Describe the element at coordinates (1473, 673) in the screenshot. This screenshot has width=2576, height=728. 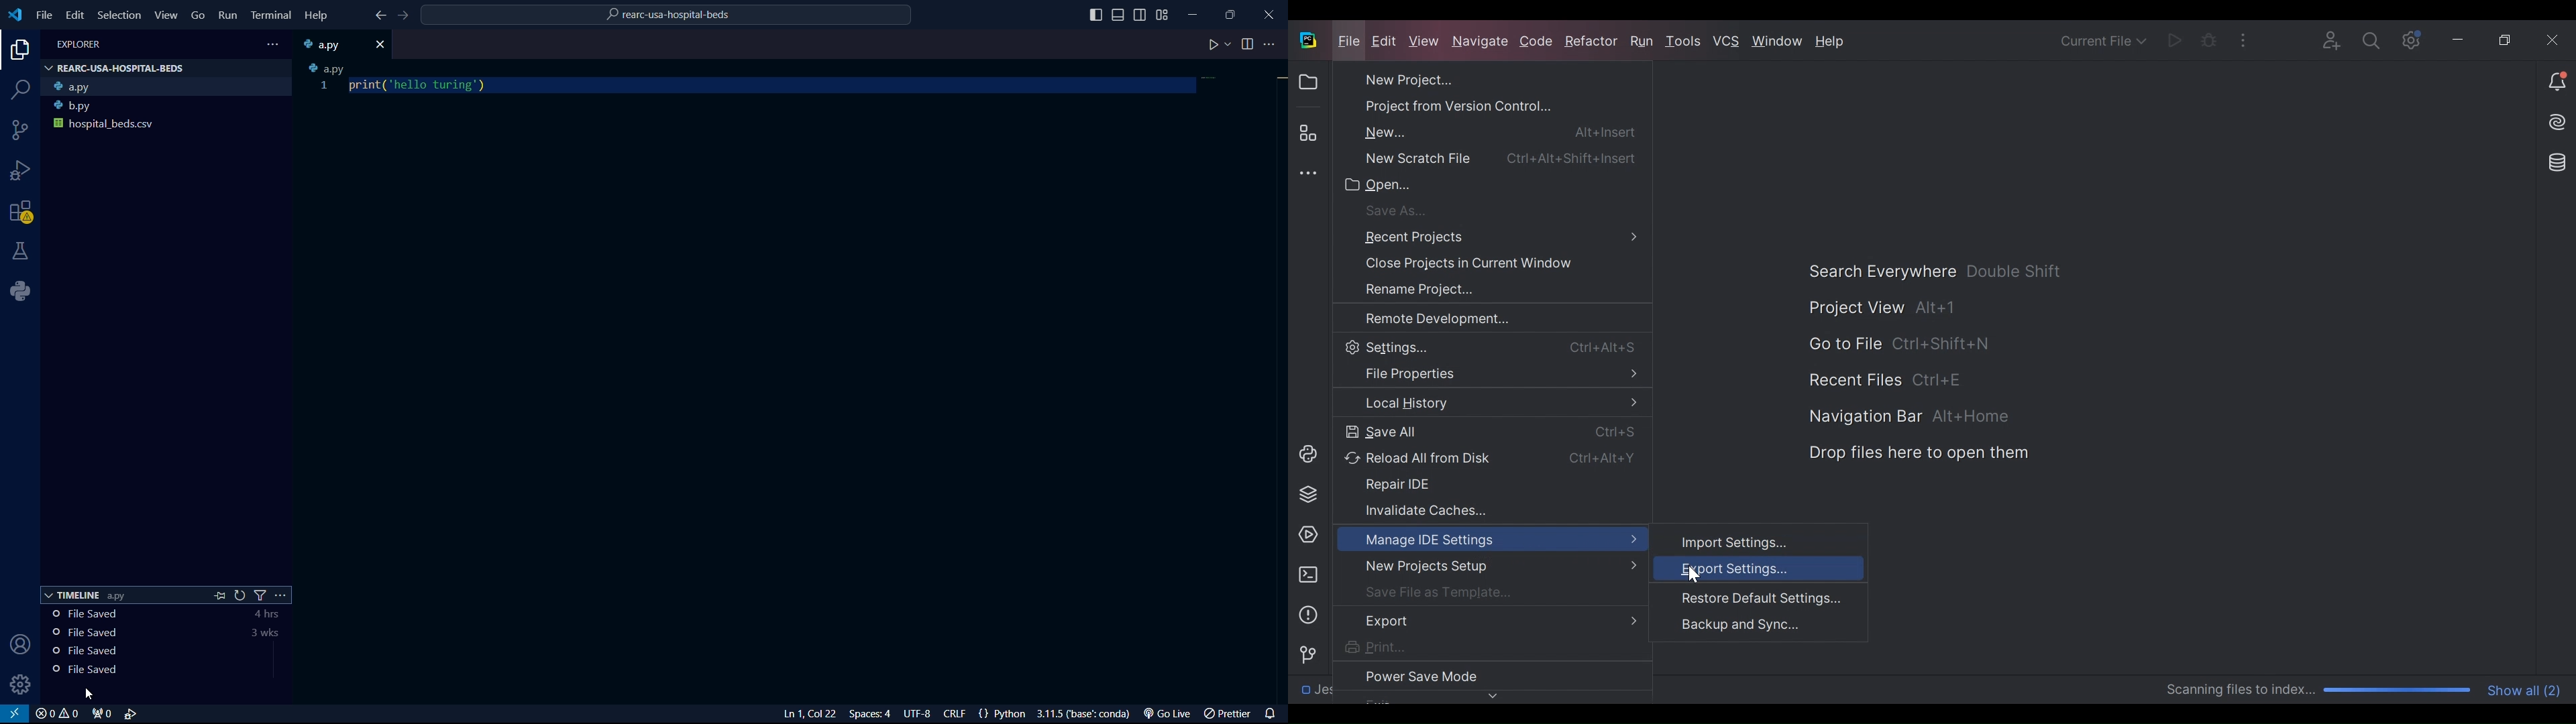
I see `Power Save Mode` at that location.